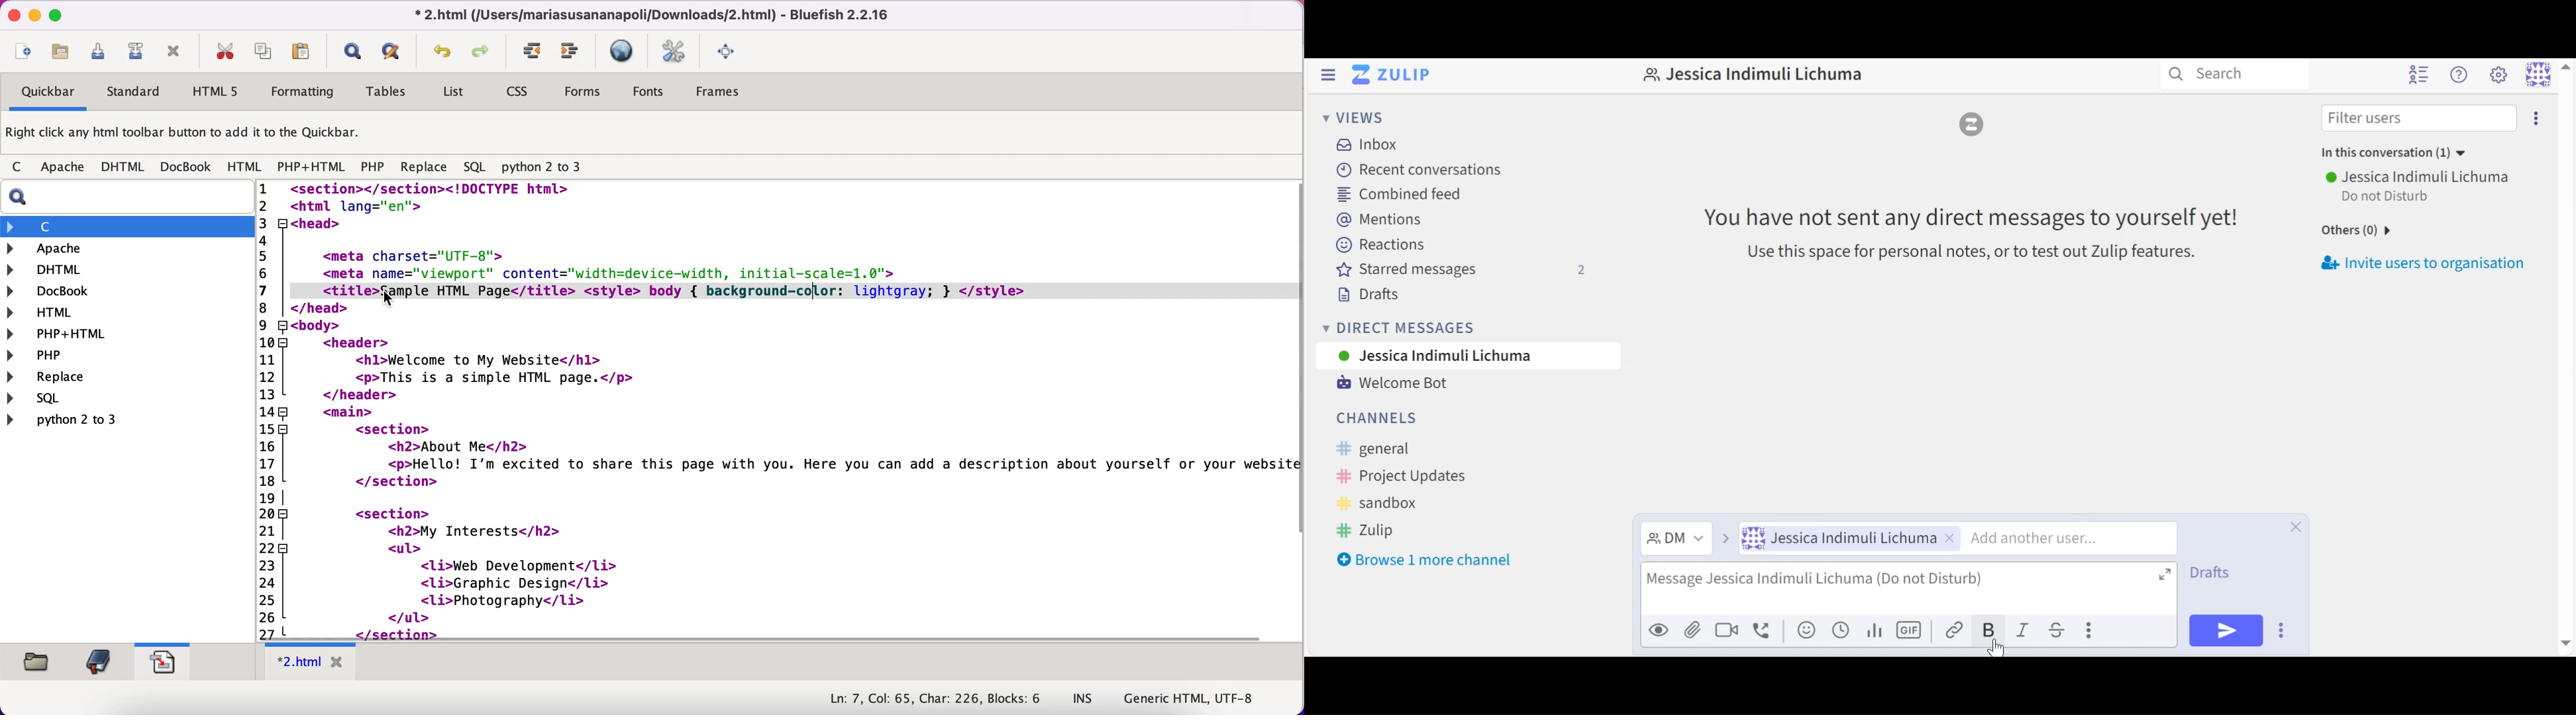  I want to click on User, so click(1848, 538).